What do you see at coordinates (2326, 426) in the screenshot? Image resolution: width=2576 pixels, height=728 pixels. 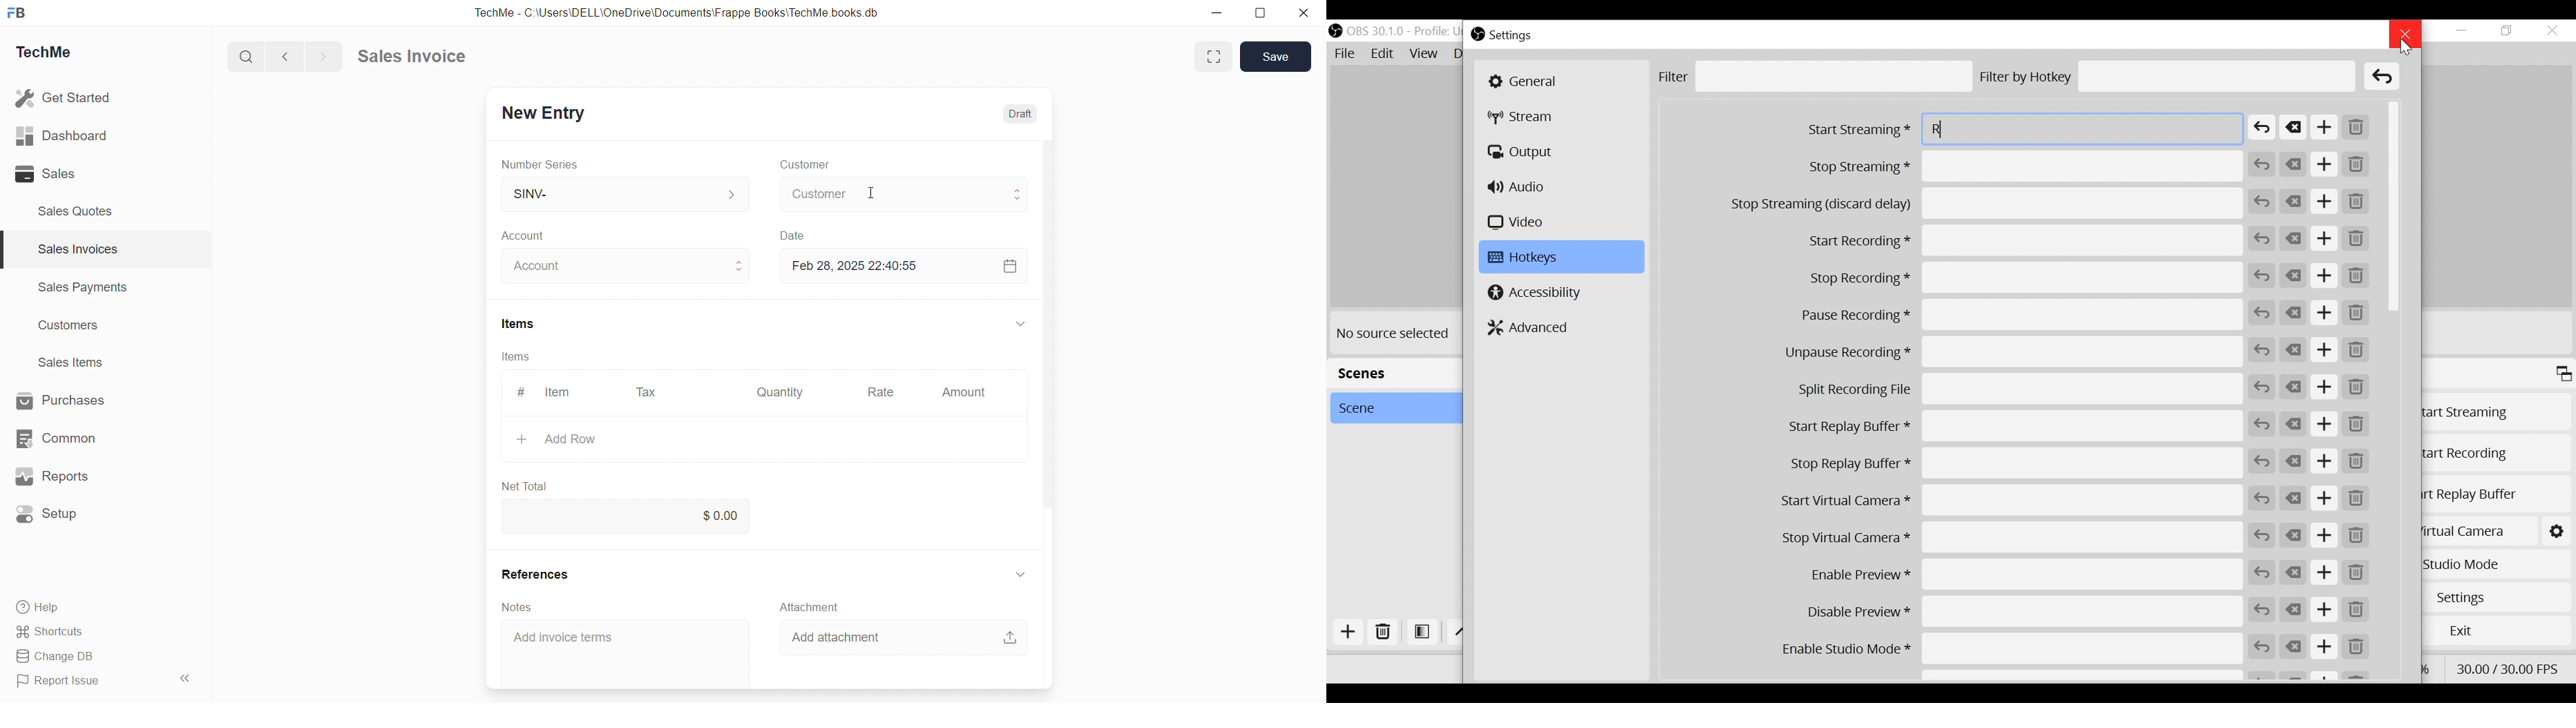 I see `Add` at bounding box center [2326, 426].